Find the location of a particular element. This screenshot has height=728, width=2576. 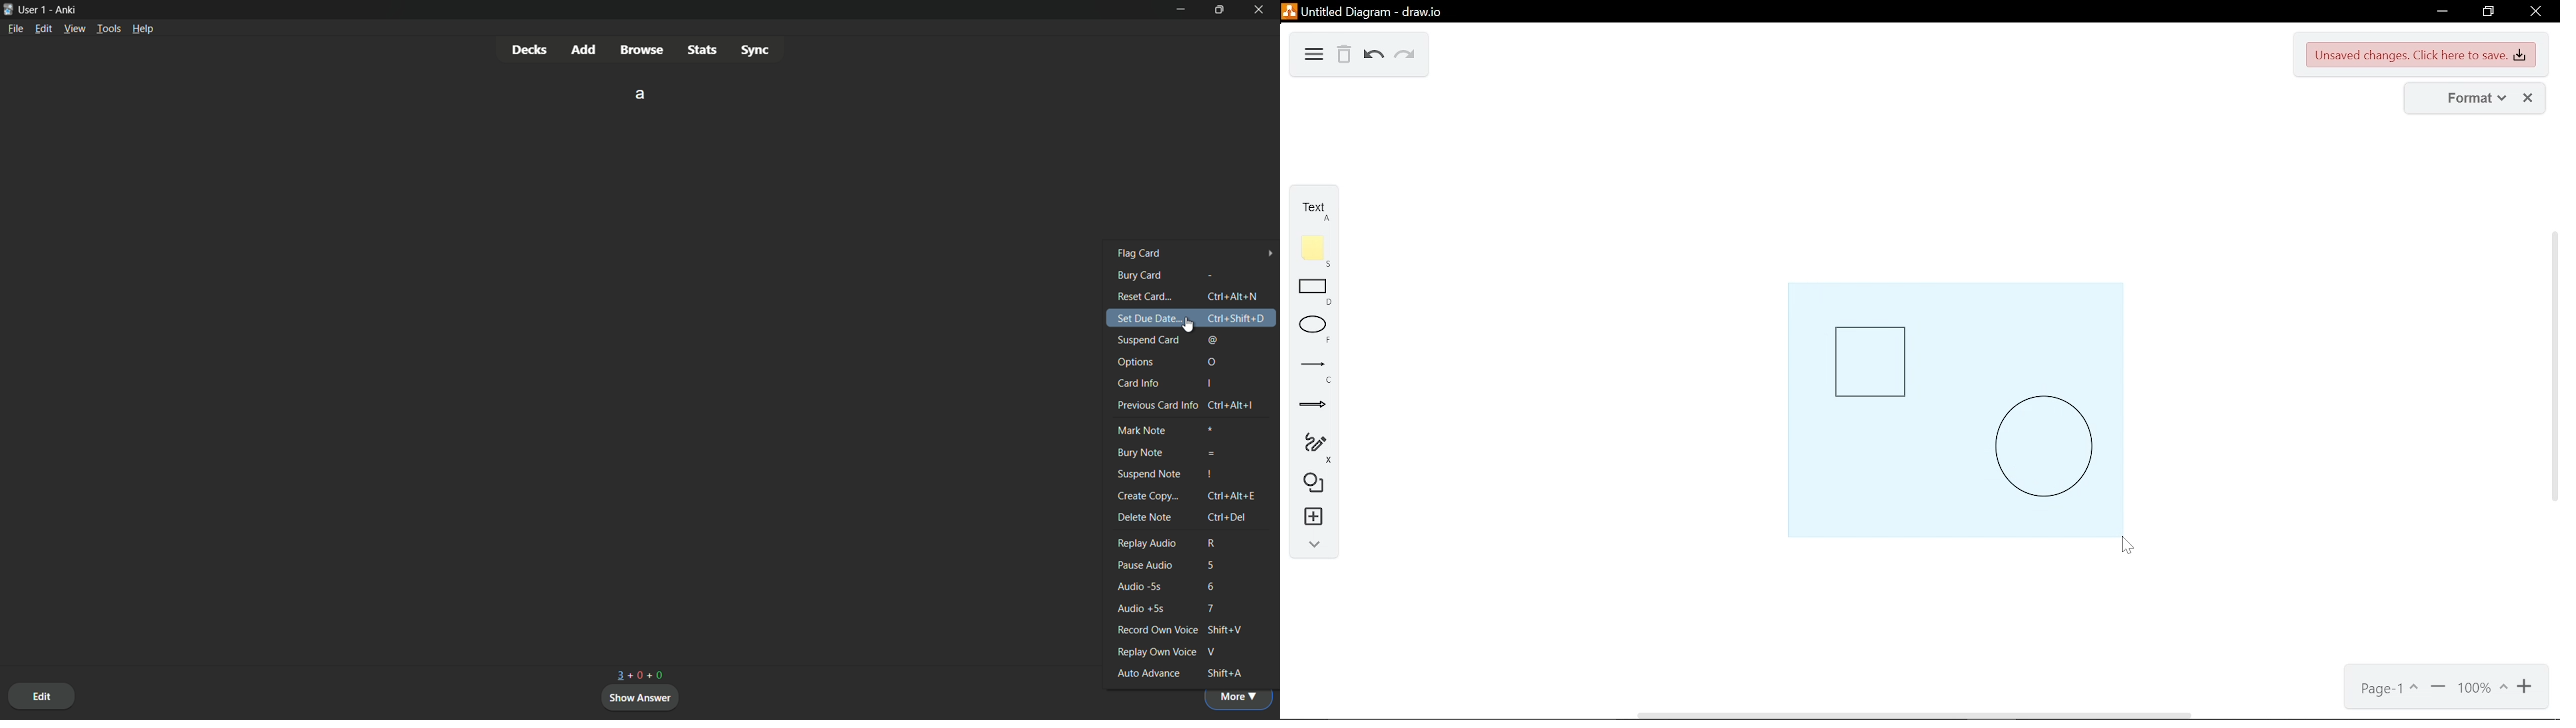

buy card is located at coordinates (1137, 276).